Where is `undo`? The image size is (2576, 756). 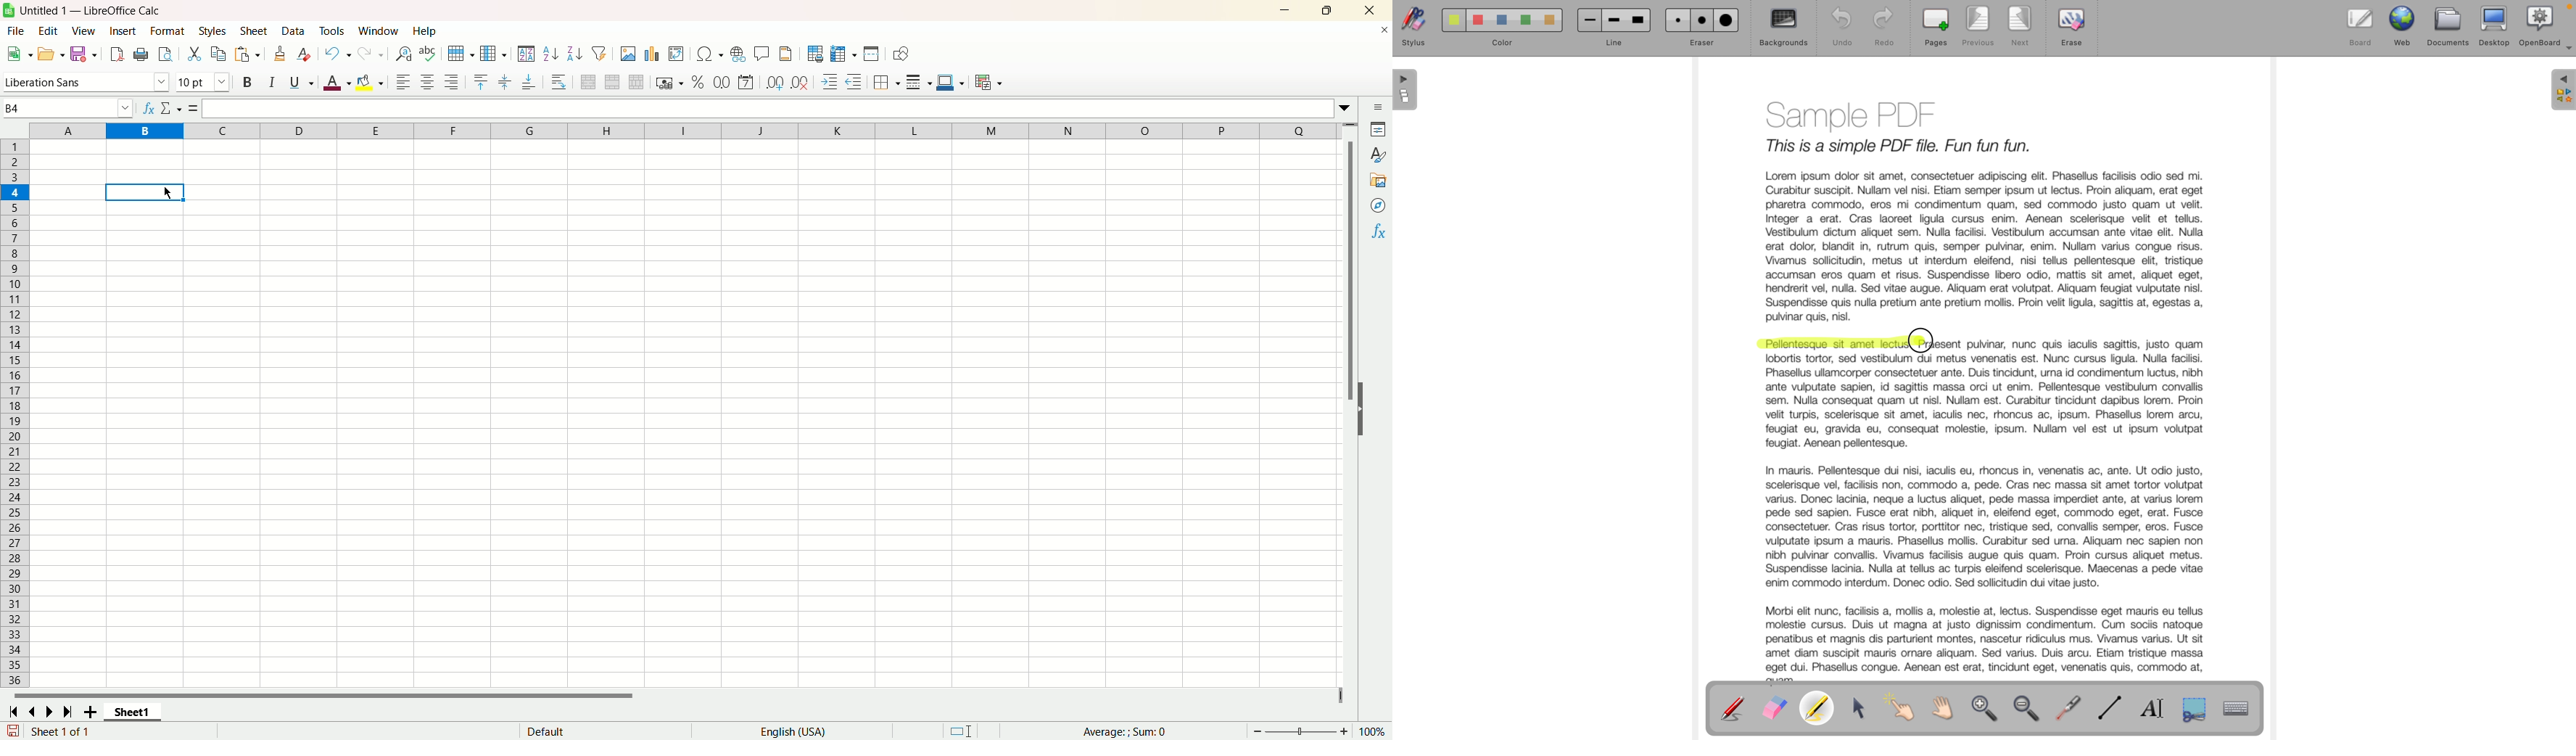 undo is located at coordinates (339, 54).